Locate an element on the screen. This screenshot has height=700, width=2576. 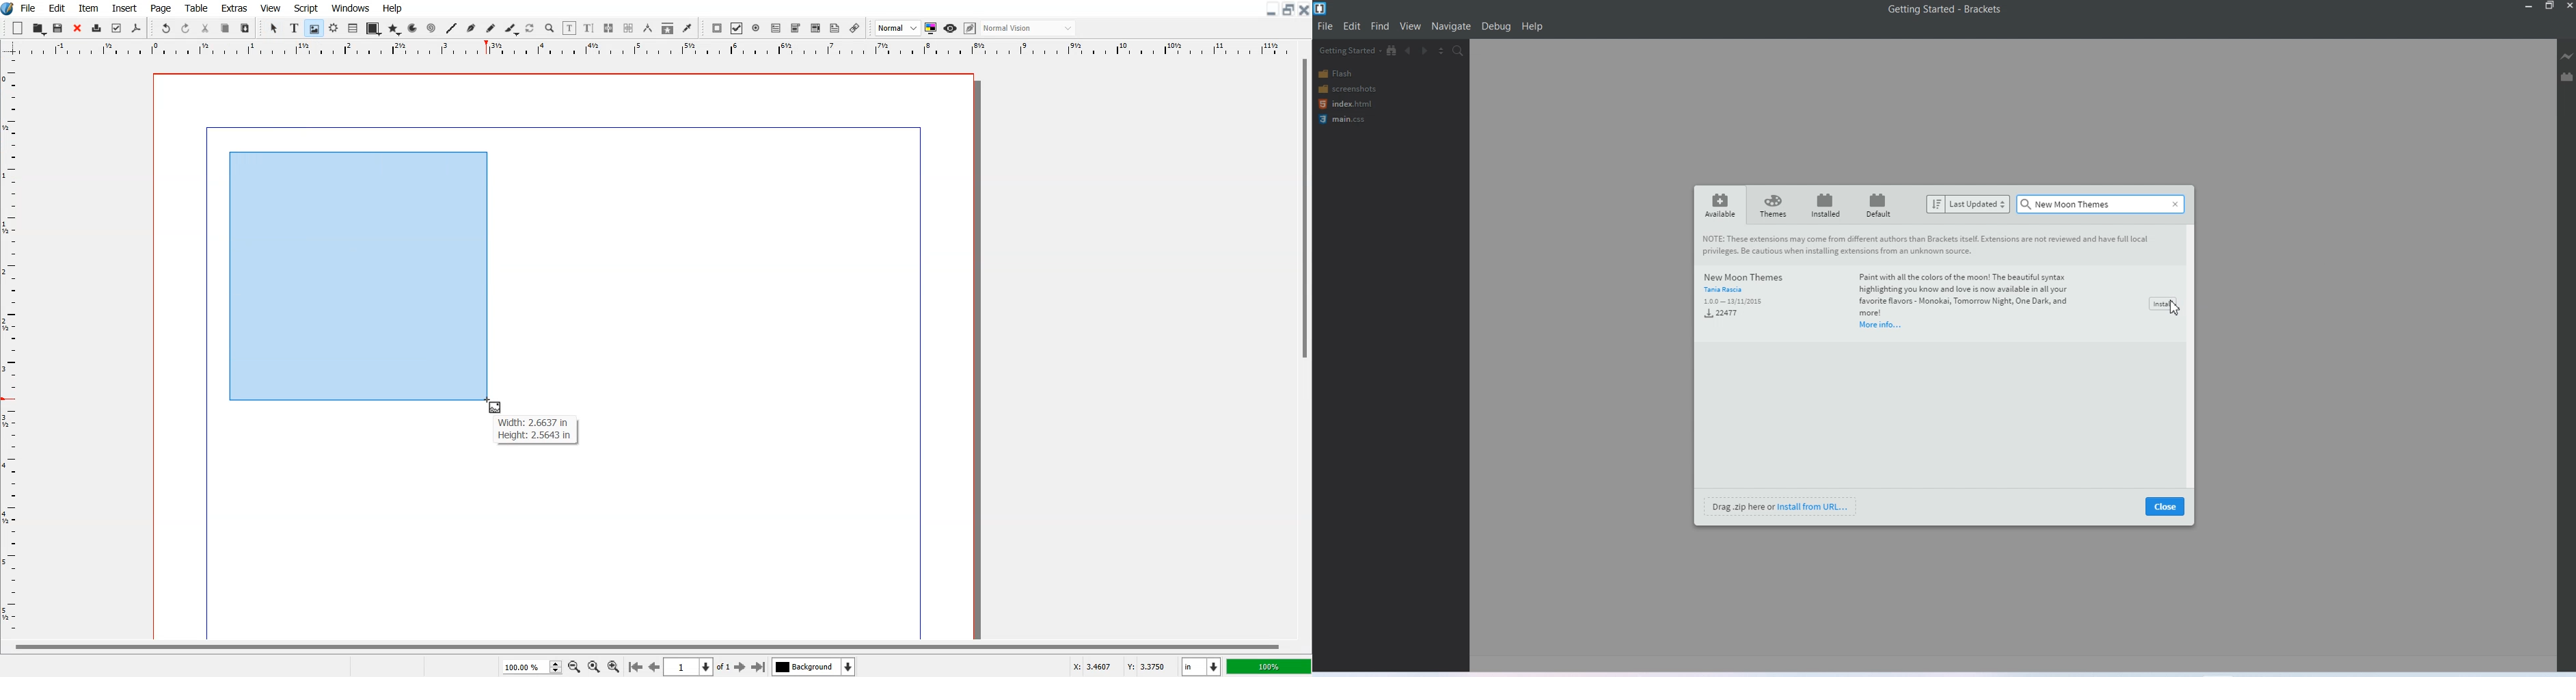
Freehand Line is located at coordinates (491, 28).